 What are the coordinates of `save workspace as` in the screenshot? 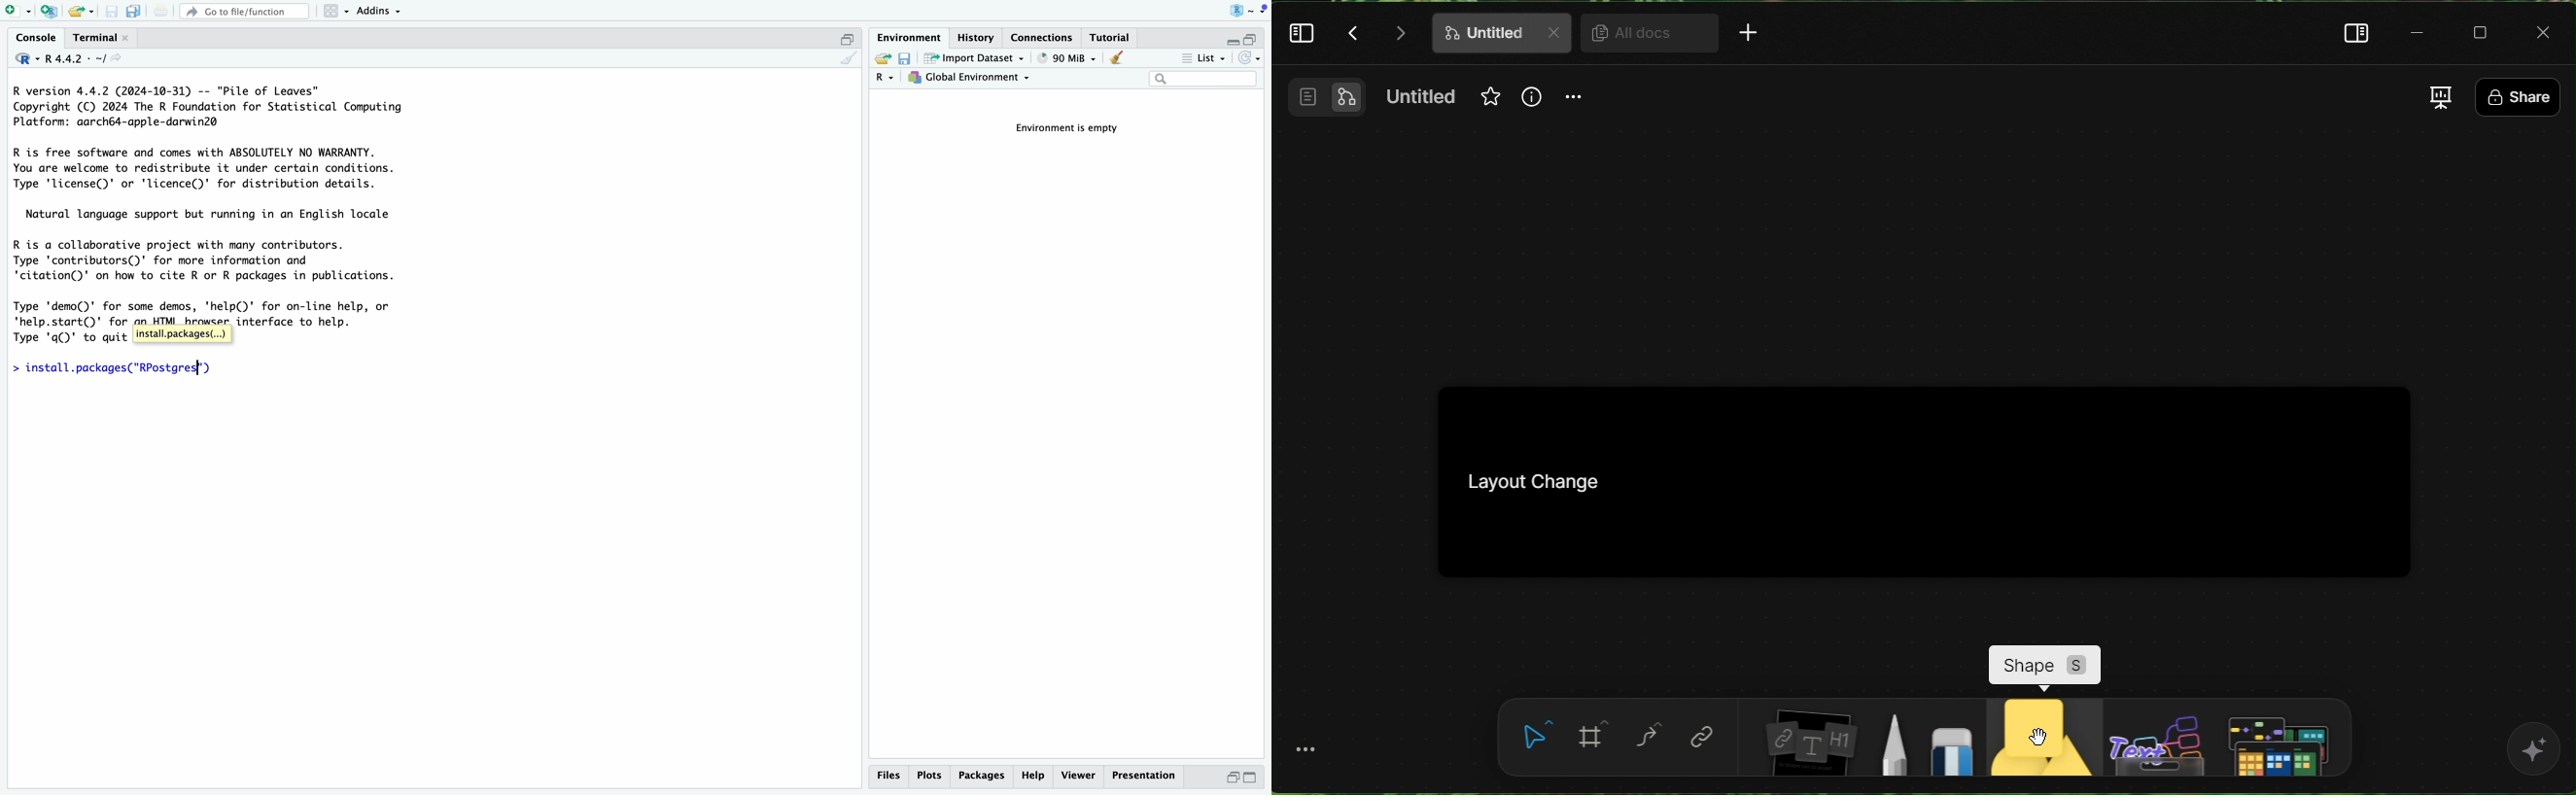 It's located at (909, 60).